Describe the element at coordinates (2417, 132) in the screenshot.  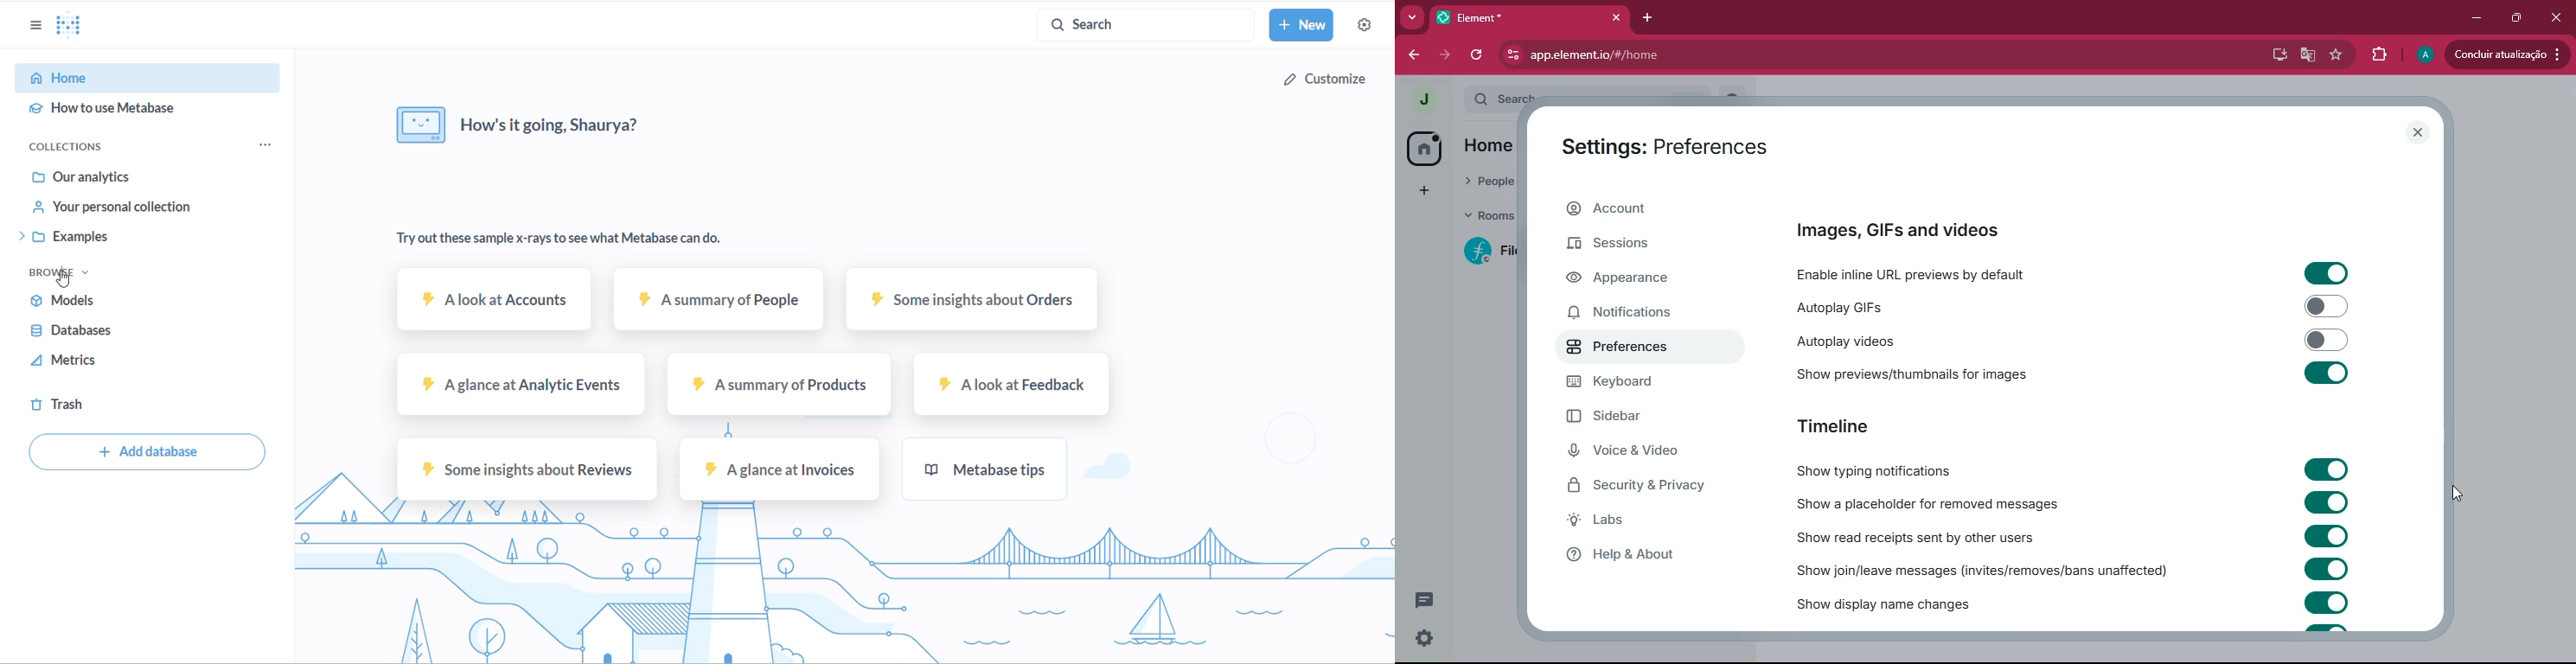
I see `close` at that location.